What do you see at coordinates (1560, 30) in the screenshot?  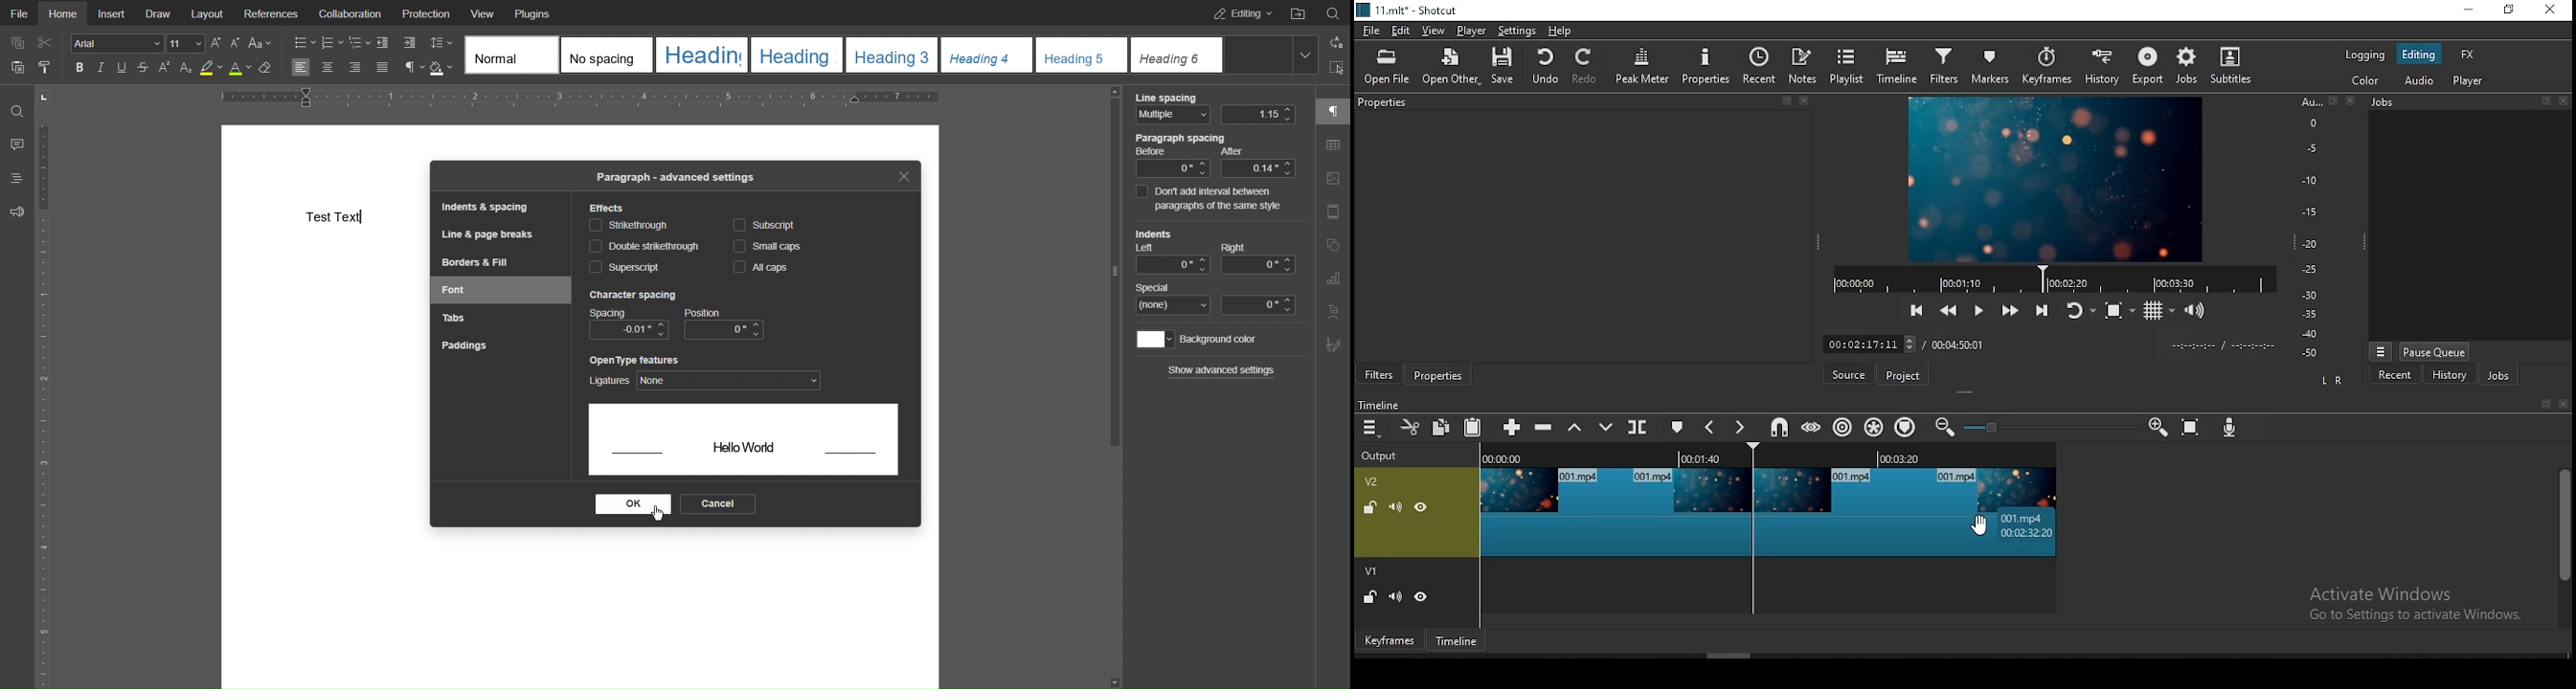 I see `help` at bounding box center [1560, 30].